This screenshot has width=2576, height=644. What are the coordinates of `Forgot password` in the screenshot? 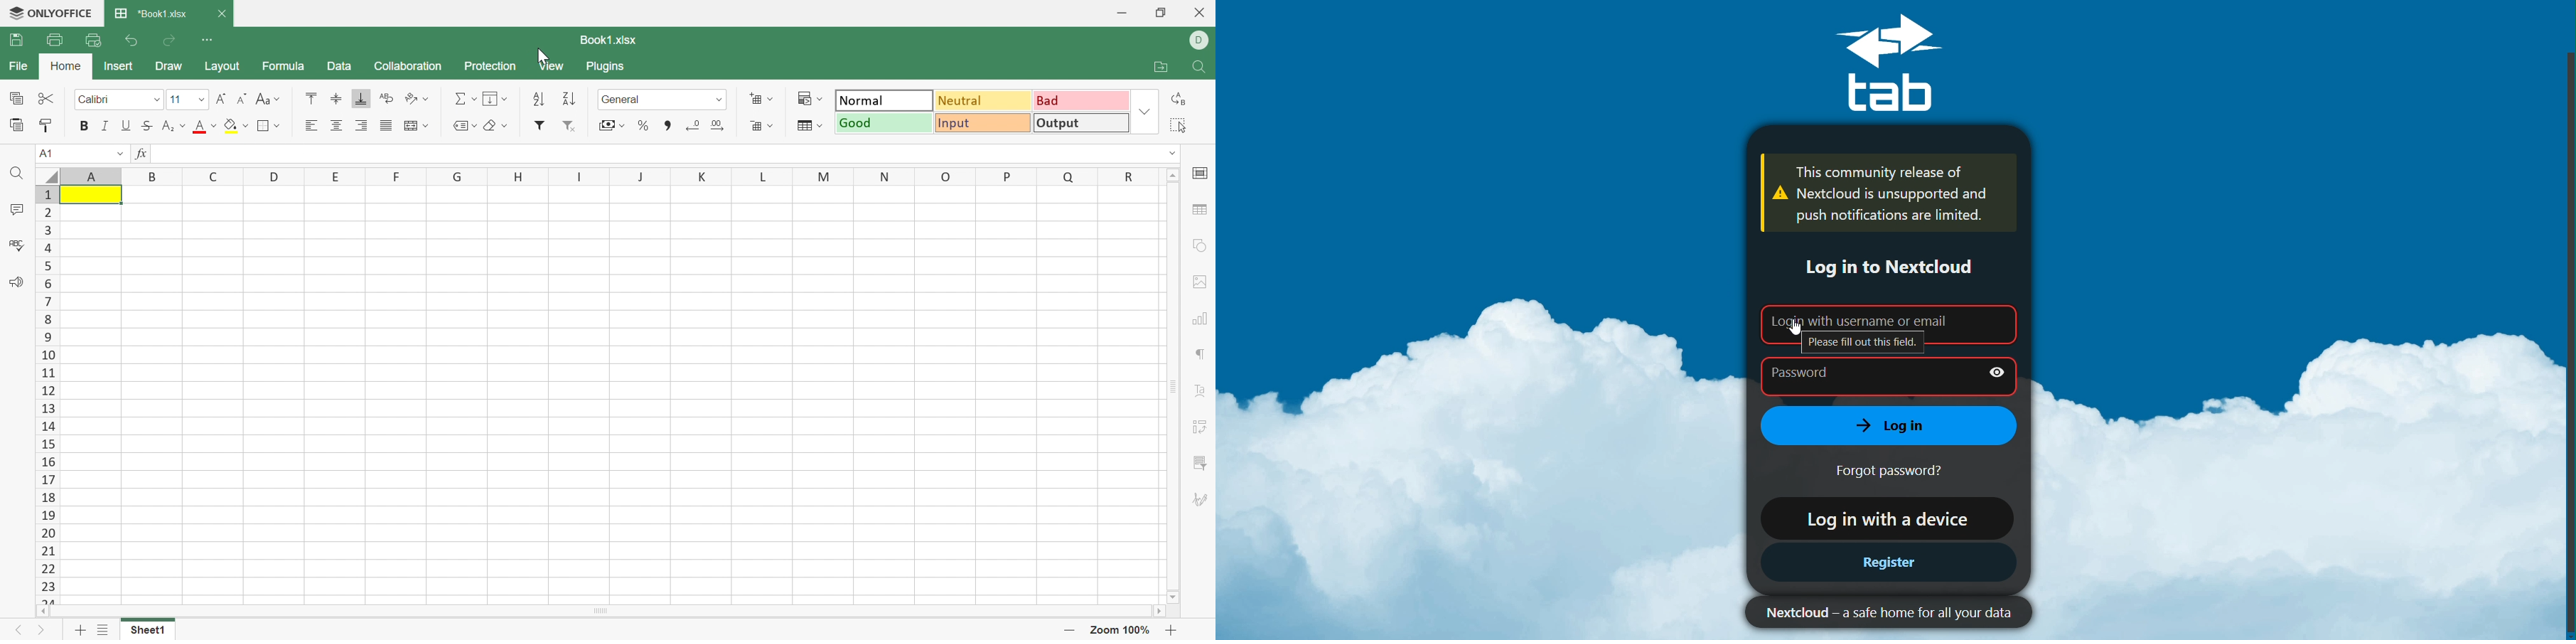 It's located at (1889, 471).